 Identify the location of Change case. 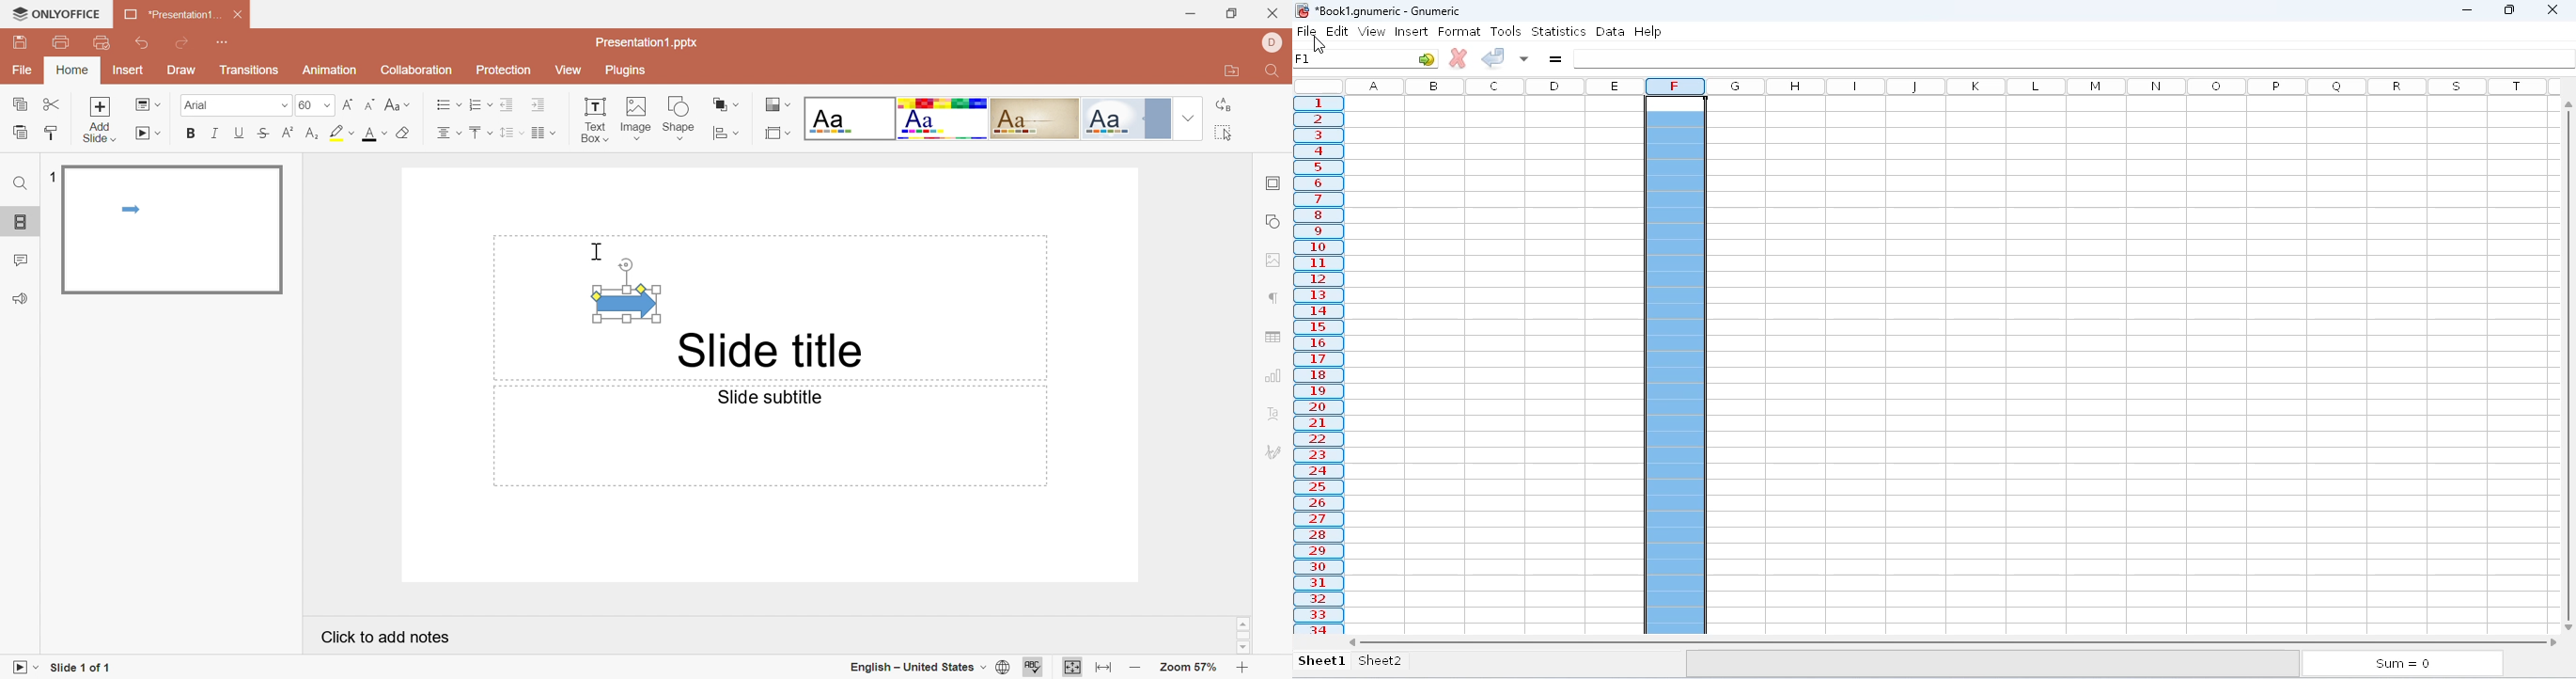
(396, 105).